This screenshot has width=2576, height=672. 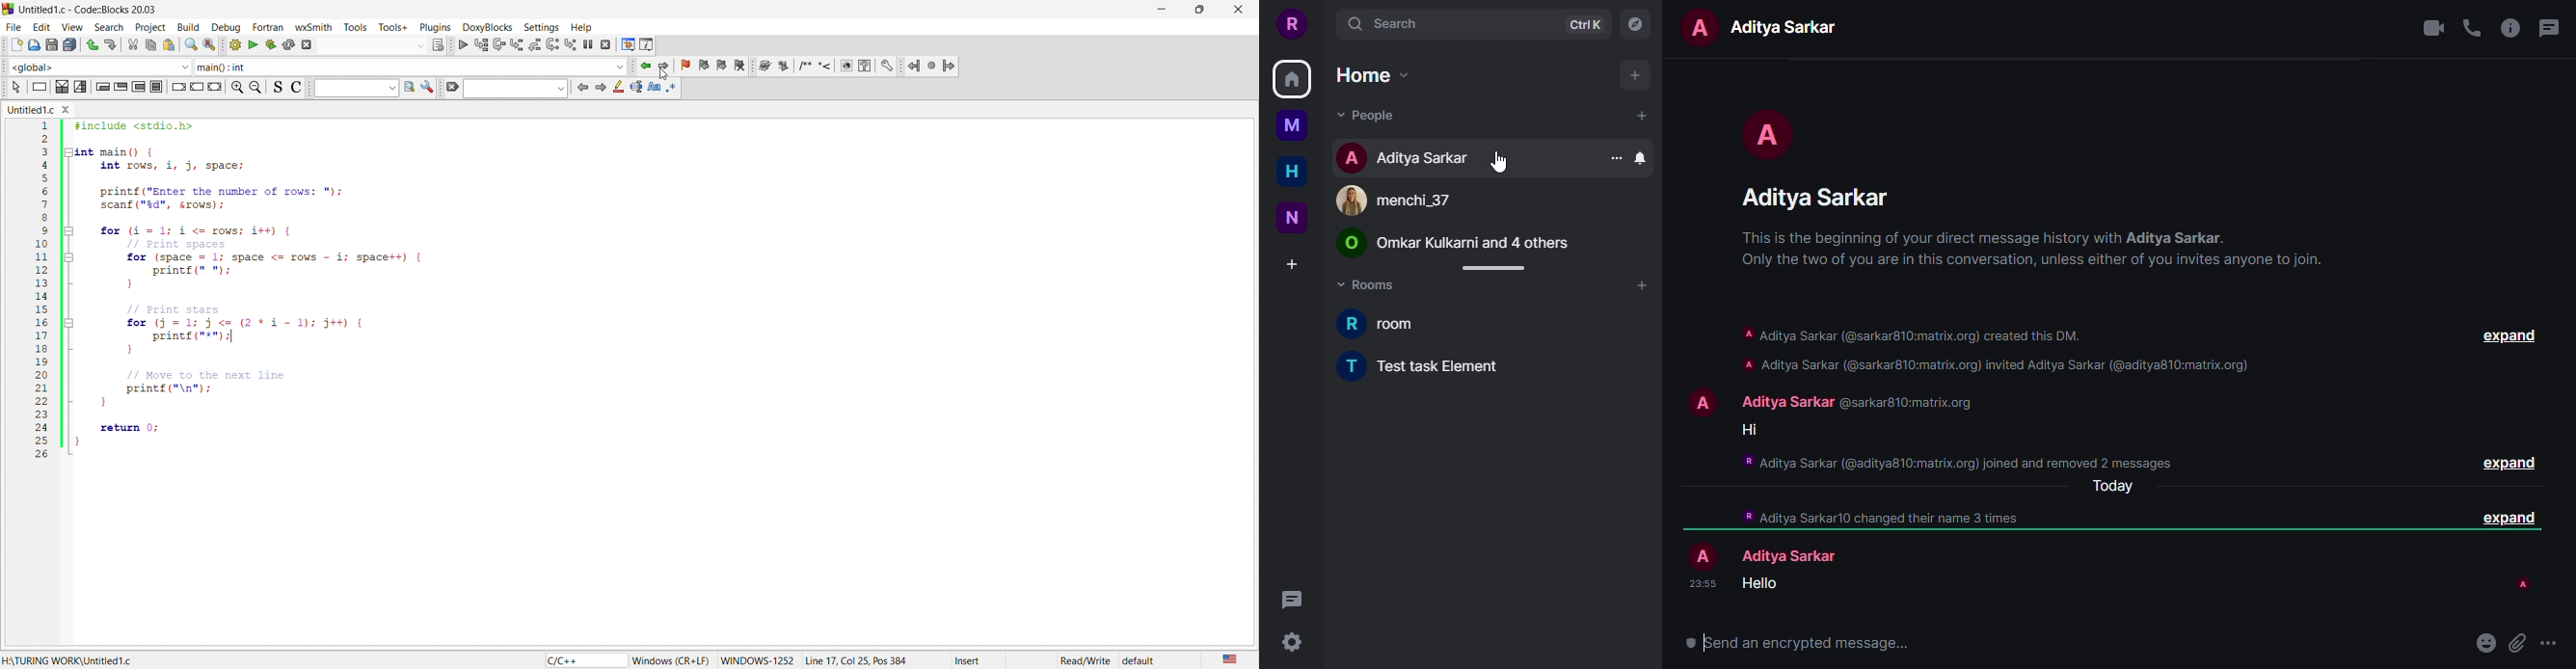 I want to click on explore rooms, so click(x=1633, y=26).